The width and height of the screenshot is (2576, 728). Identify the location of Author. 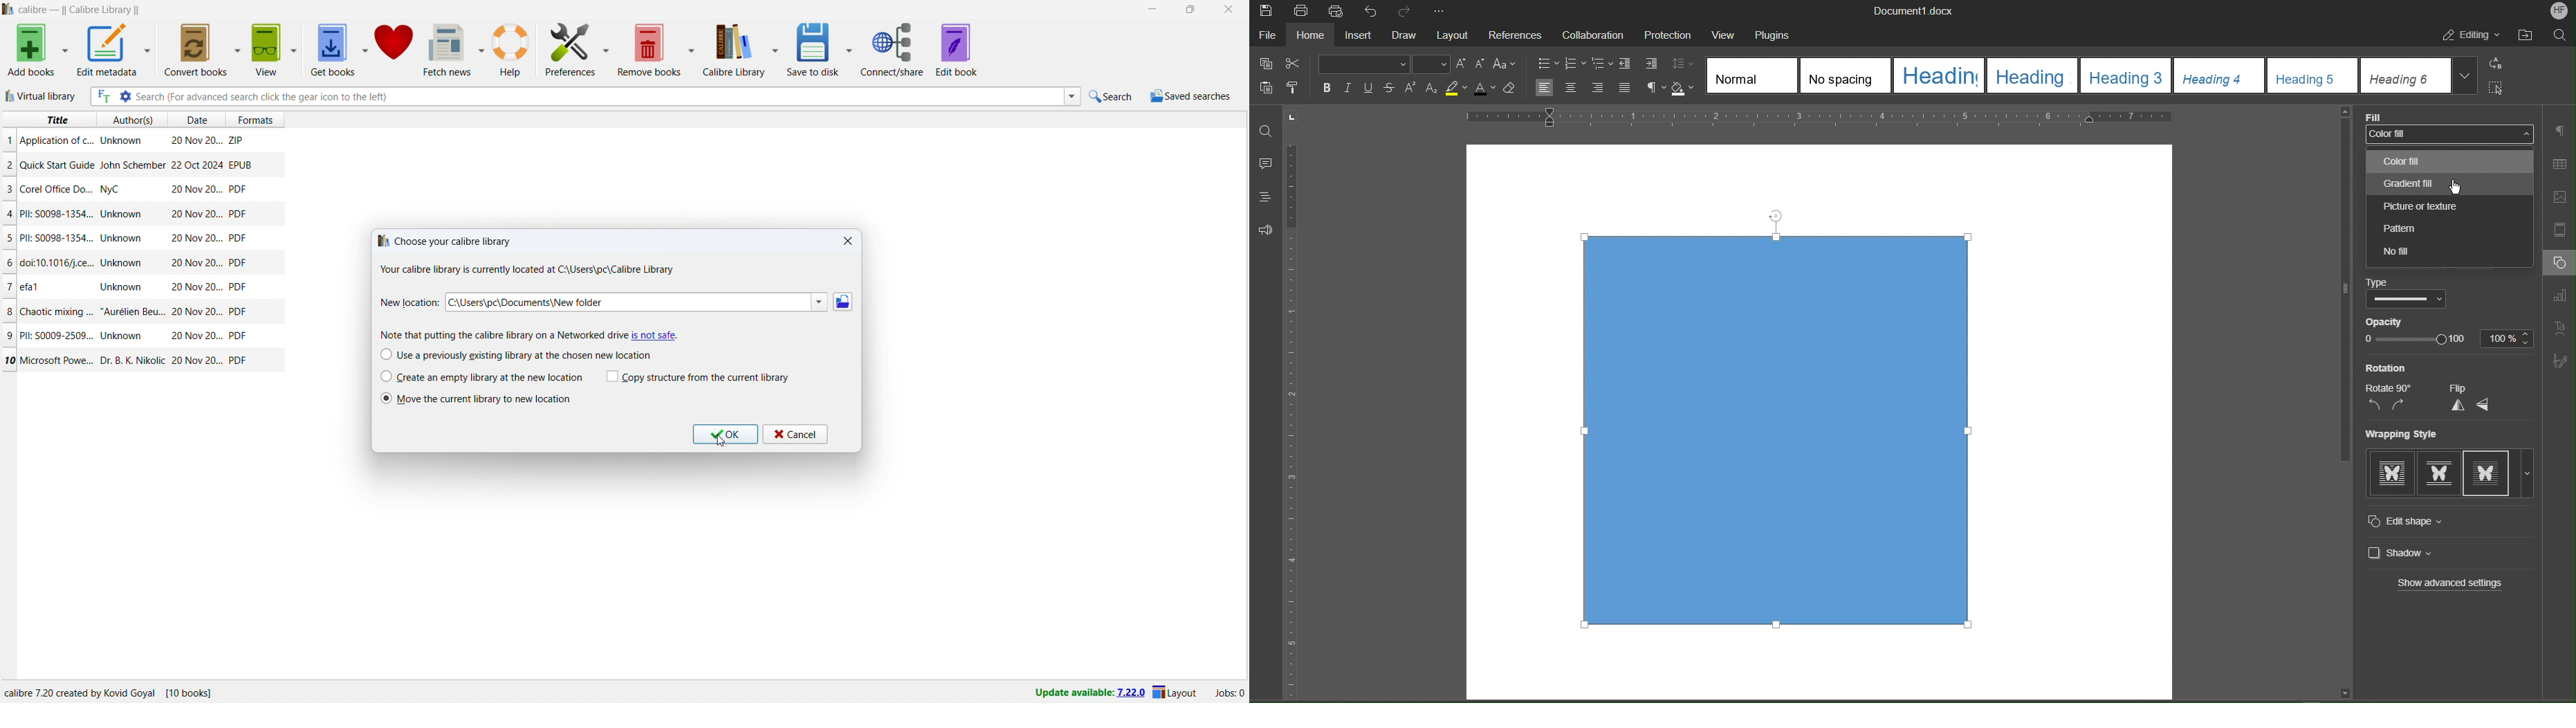
(124, 238).